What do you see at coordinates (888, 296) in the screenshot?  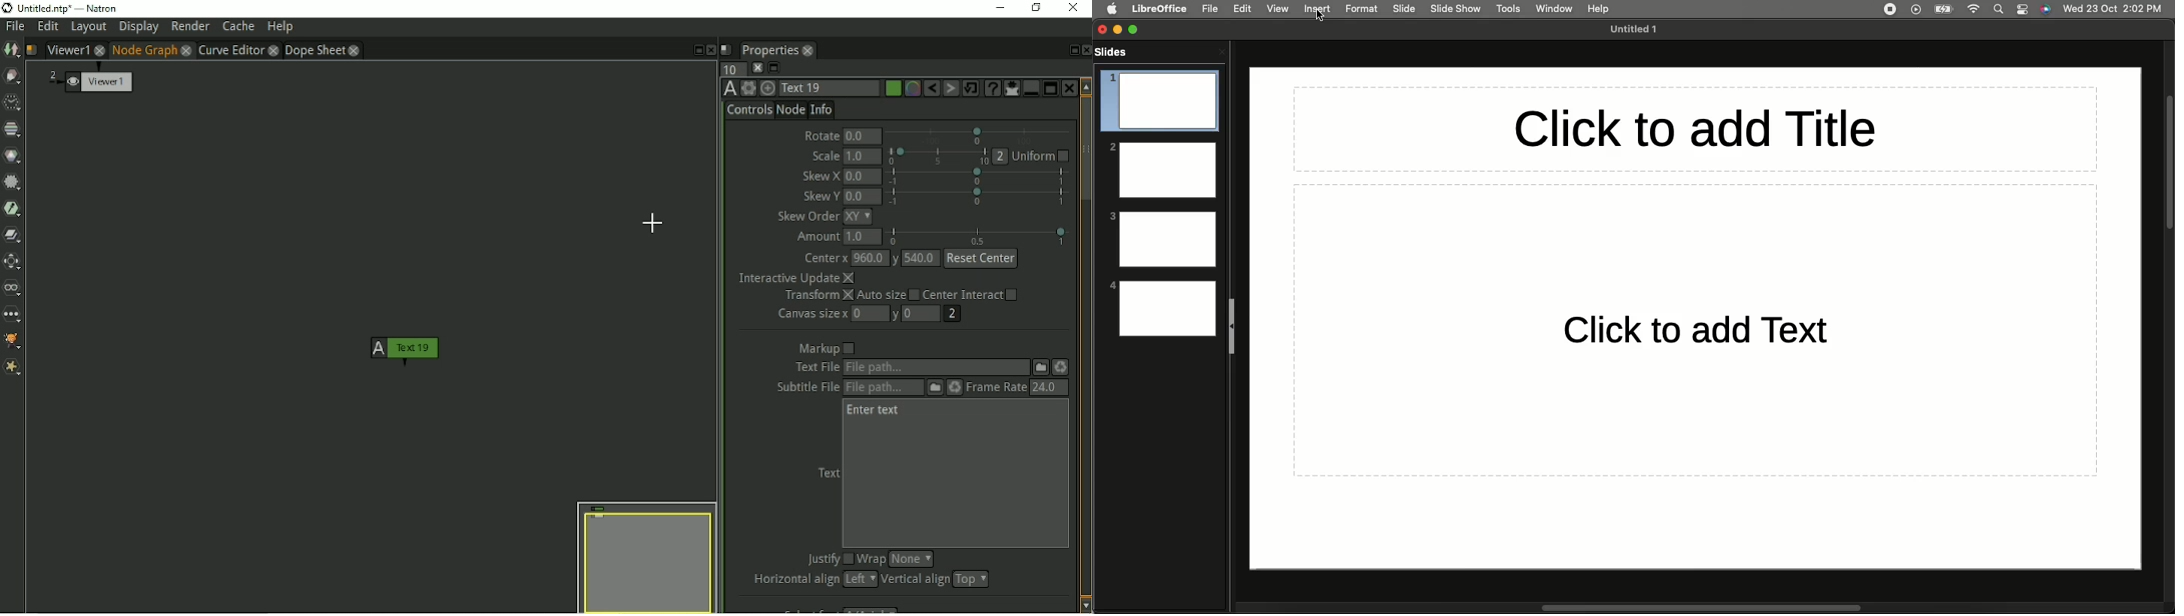 I see `Auto size` at bounding box center [888, 296].